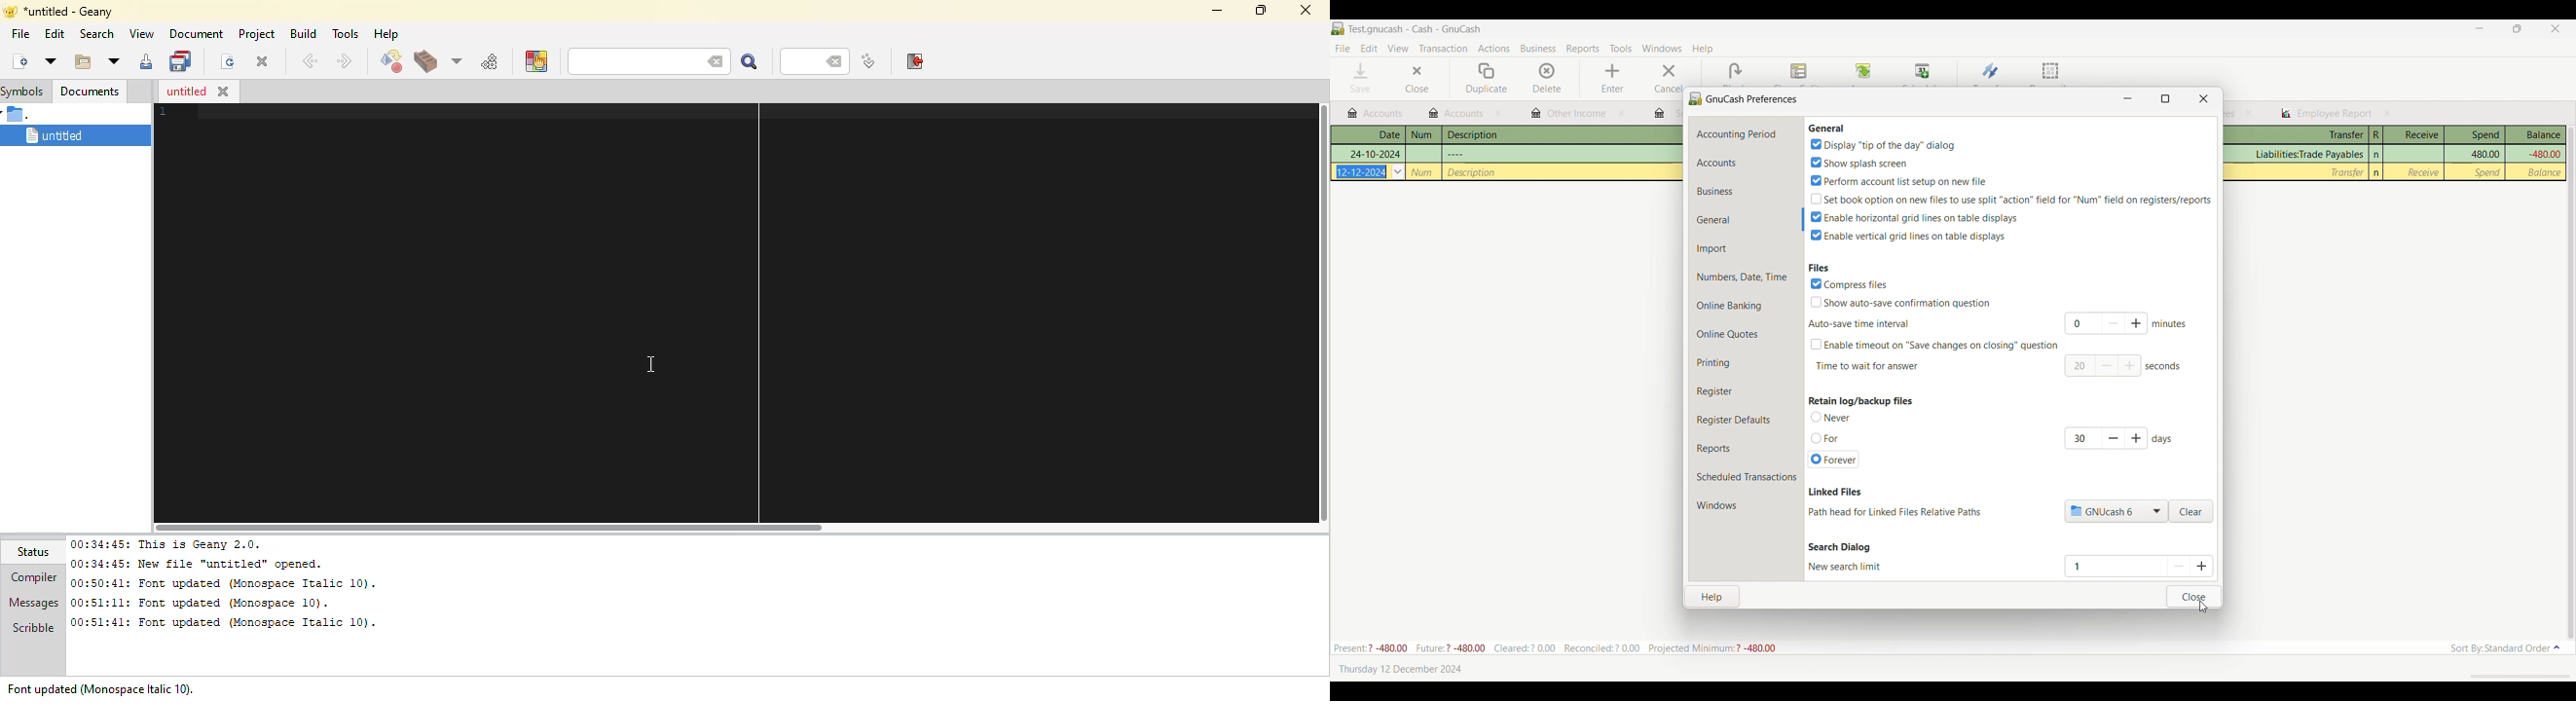  Describe the element at coordinates (346, 33) in the screenshot. I see `tools` at that location.